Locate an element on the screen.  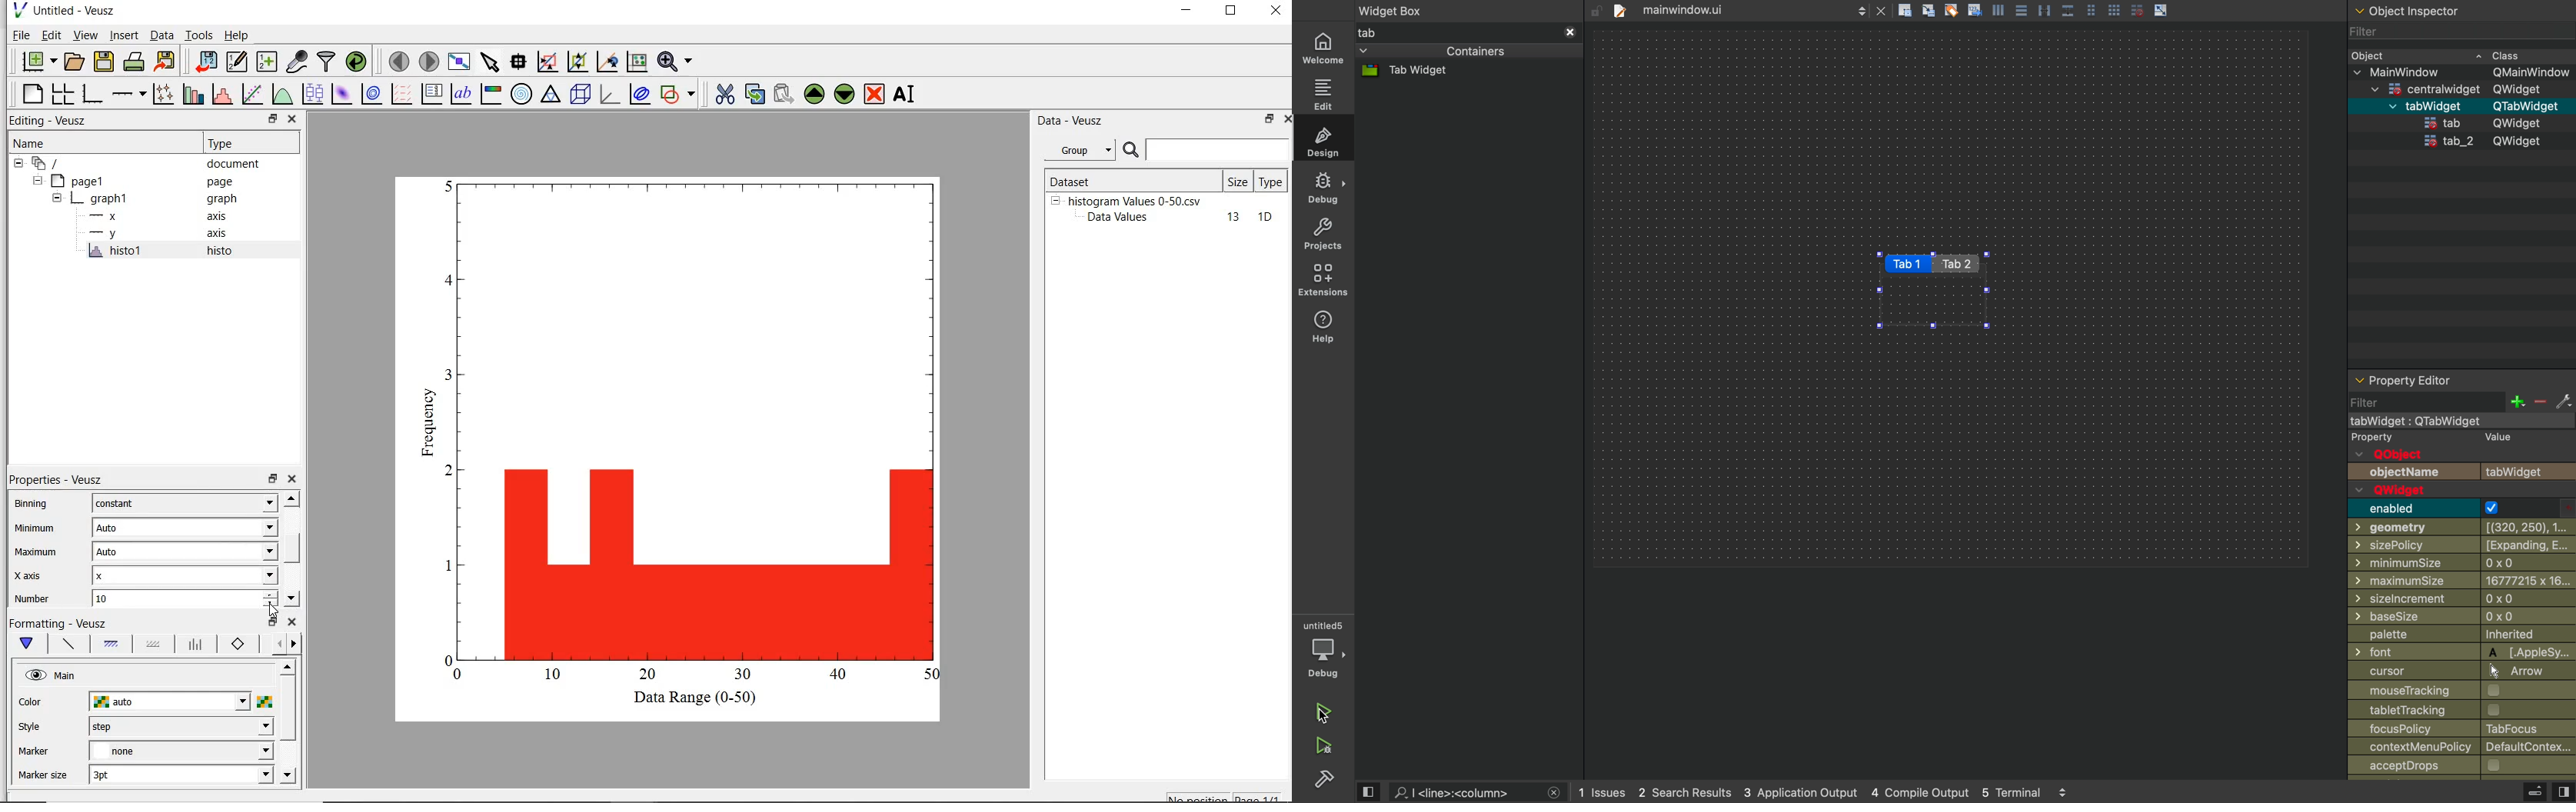
save is located at coordinates (105, 60).